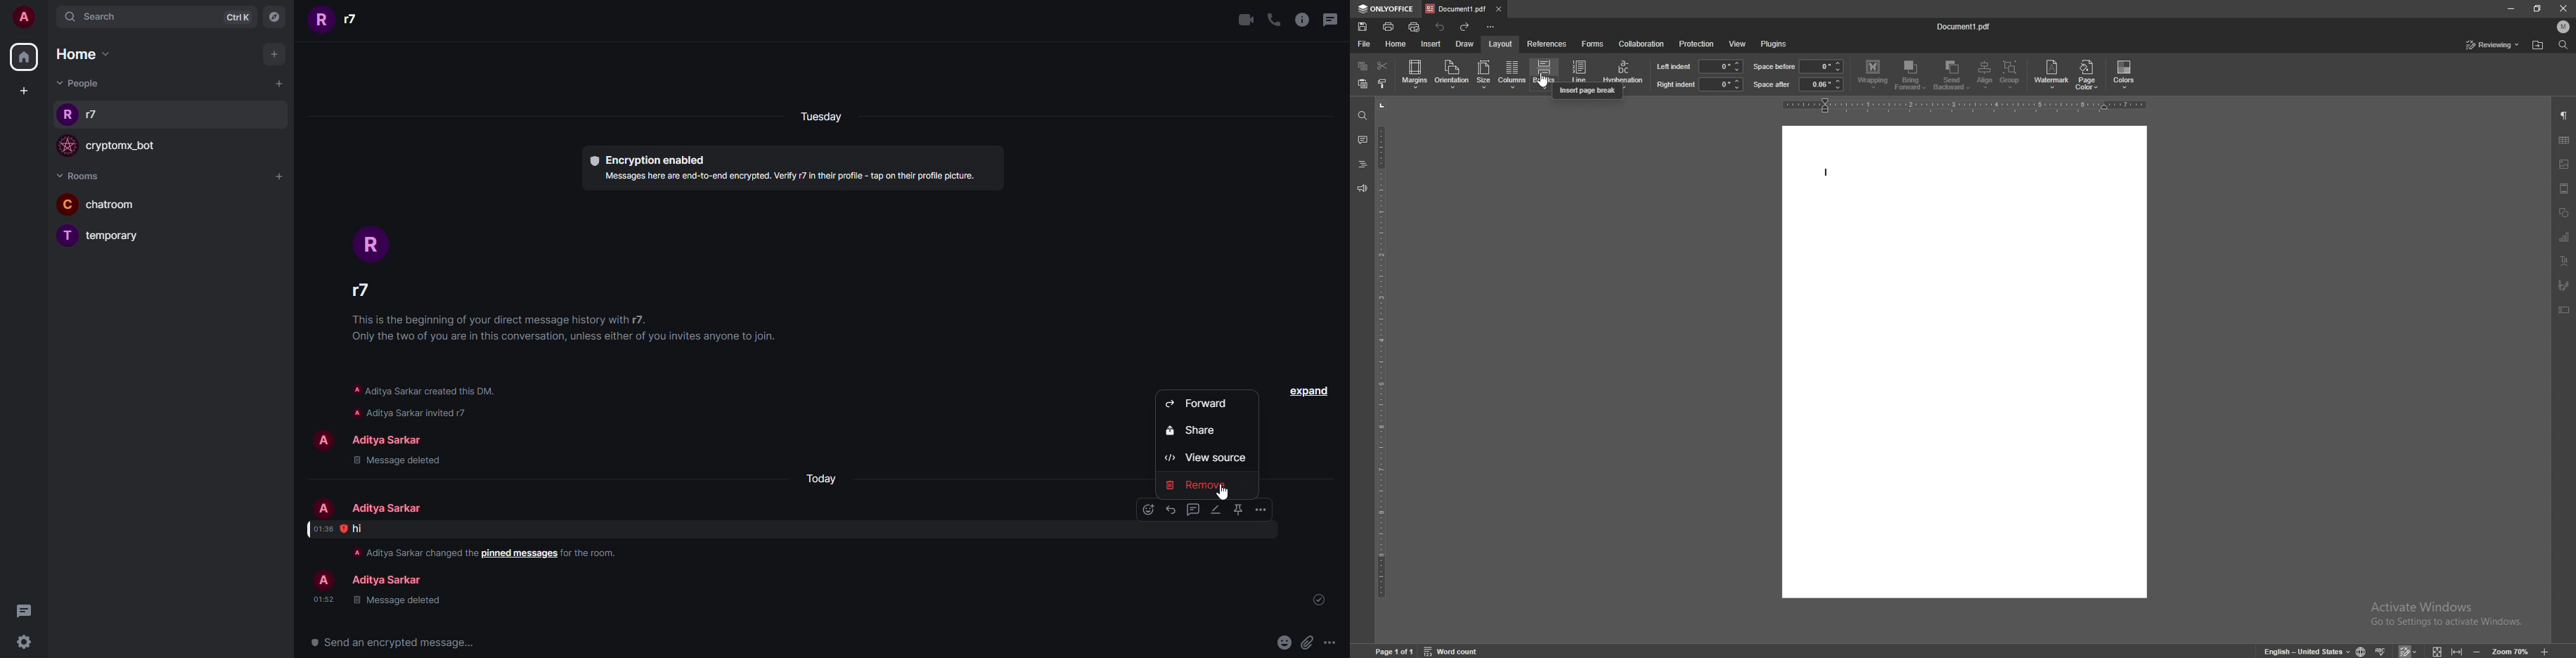  Describe the element at coordinates (1170, 510) in the screenshot. I see `reply` at that location.